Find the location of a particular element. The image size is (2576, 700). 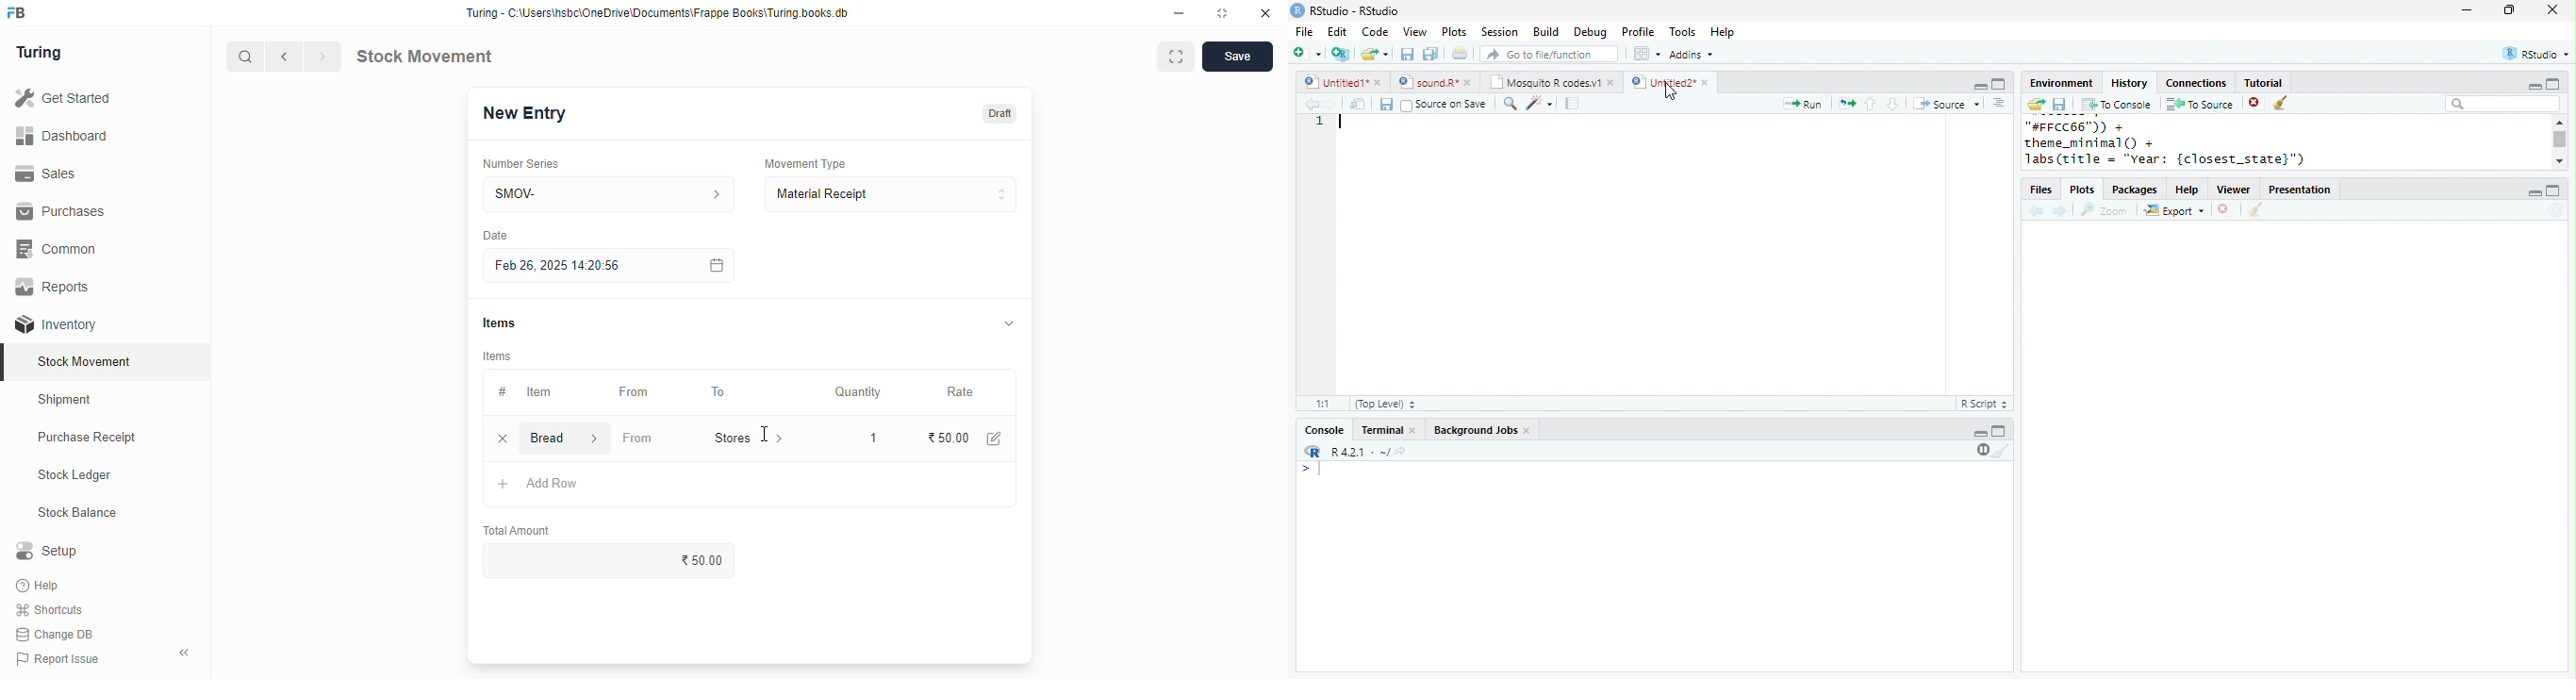

search is located at coordinates (246, 57).